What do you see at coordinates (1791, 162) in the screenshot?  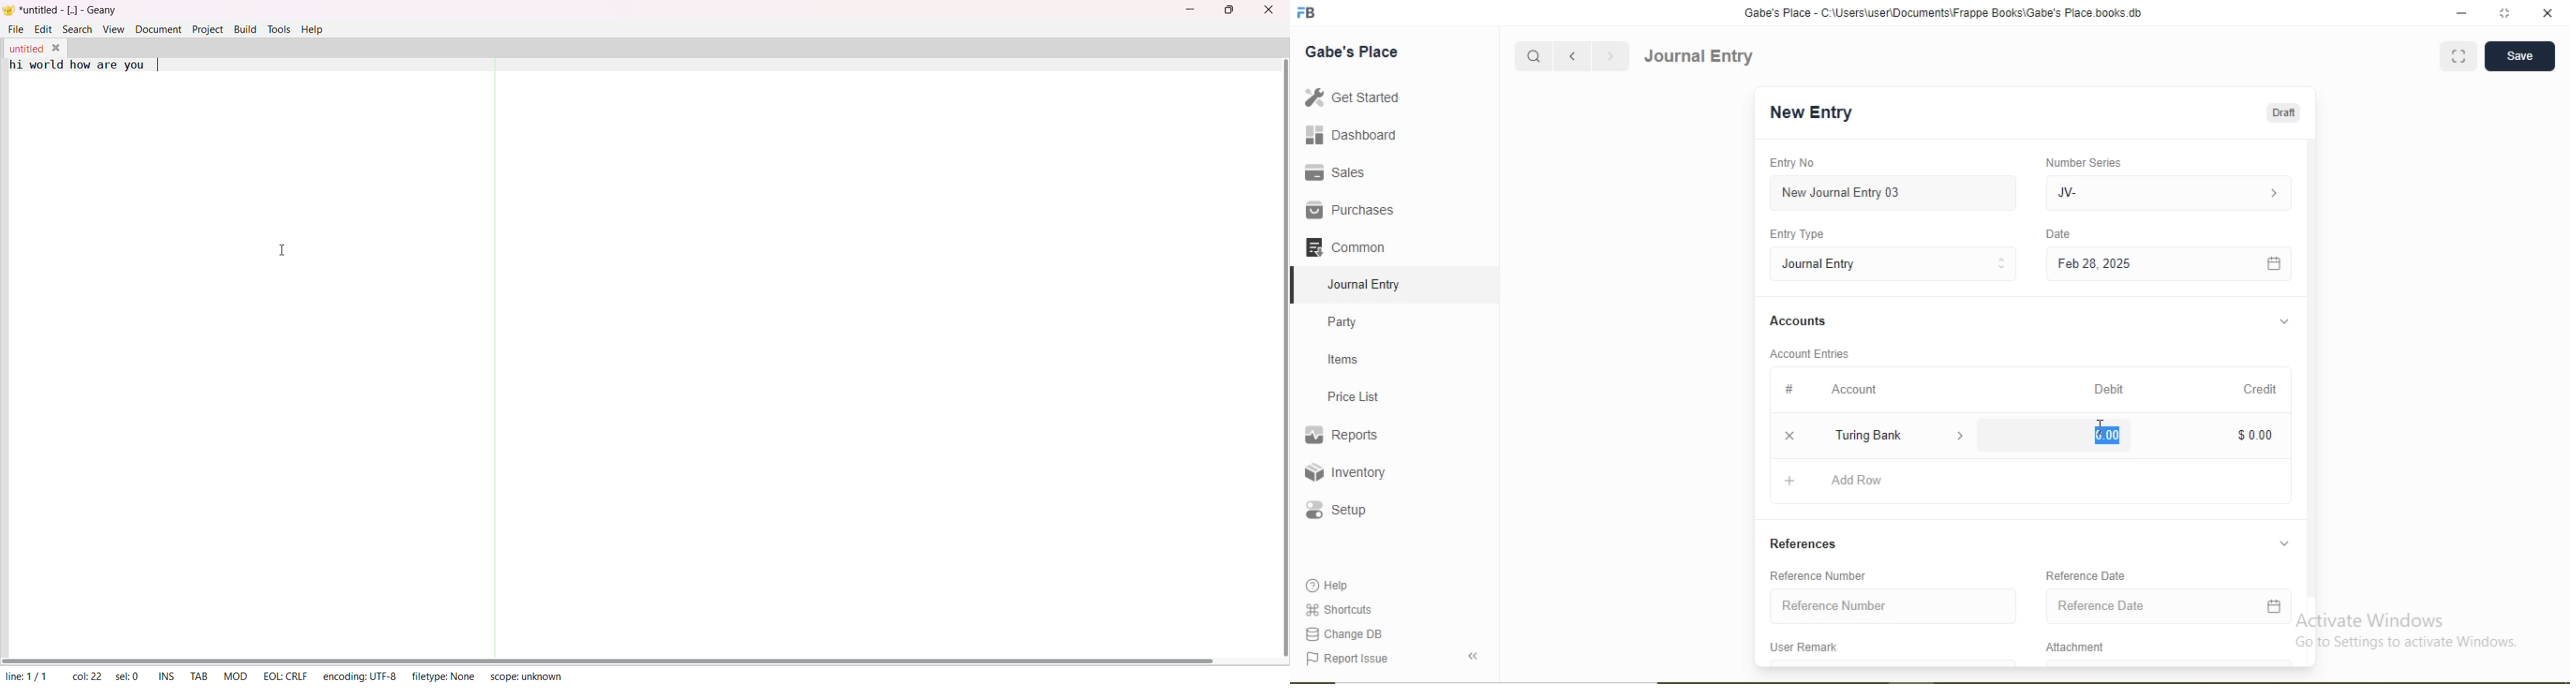 I see `Entry No` at bounding box center [1791, 162].